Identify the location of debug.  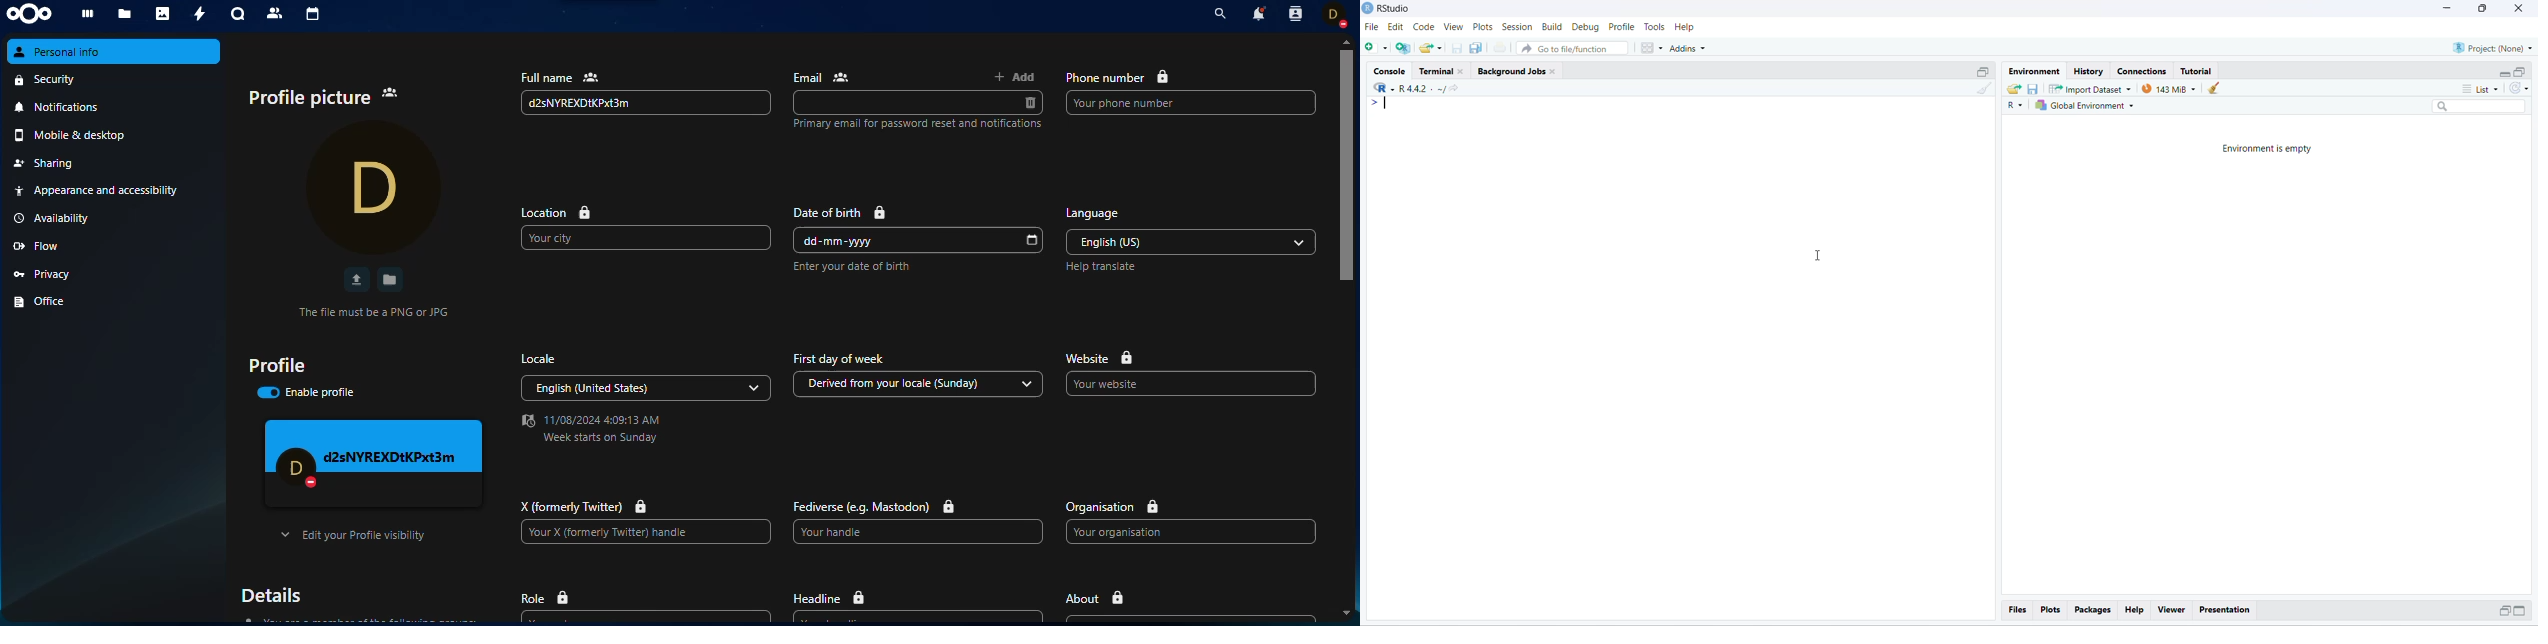
(1587, 27).